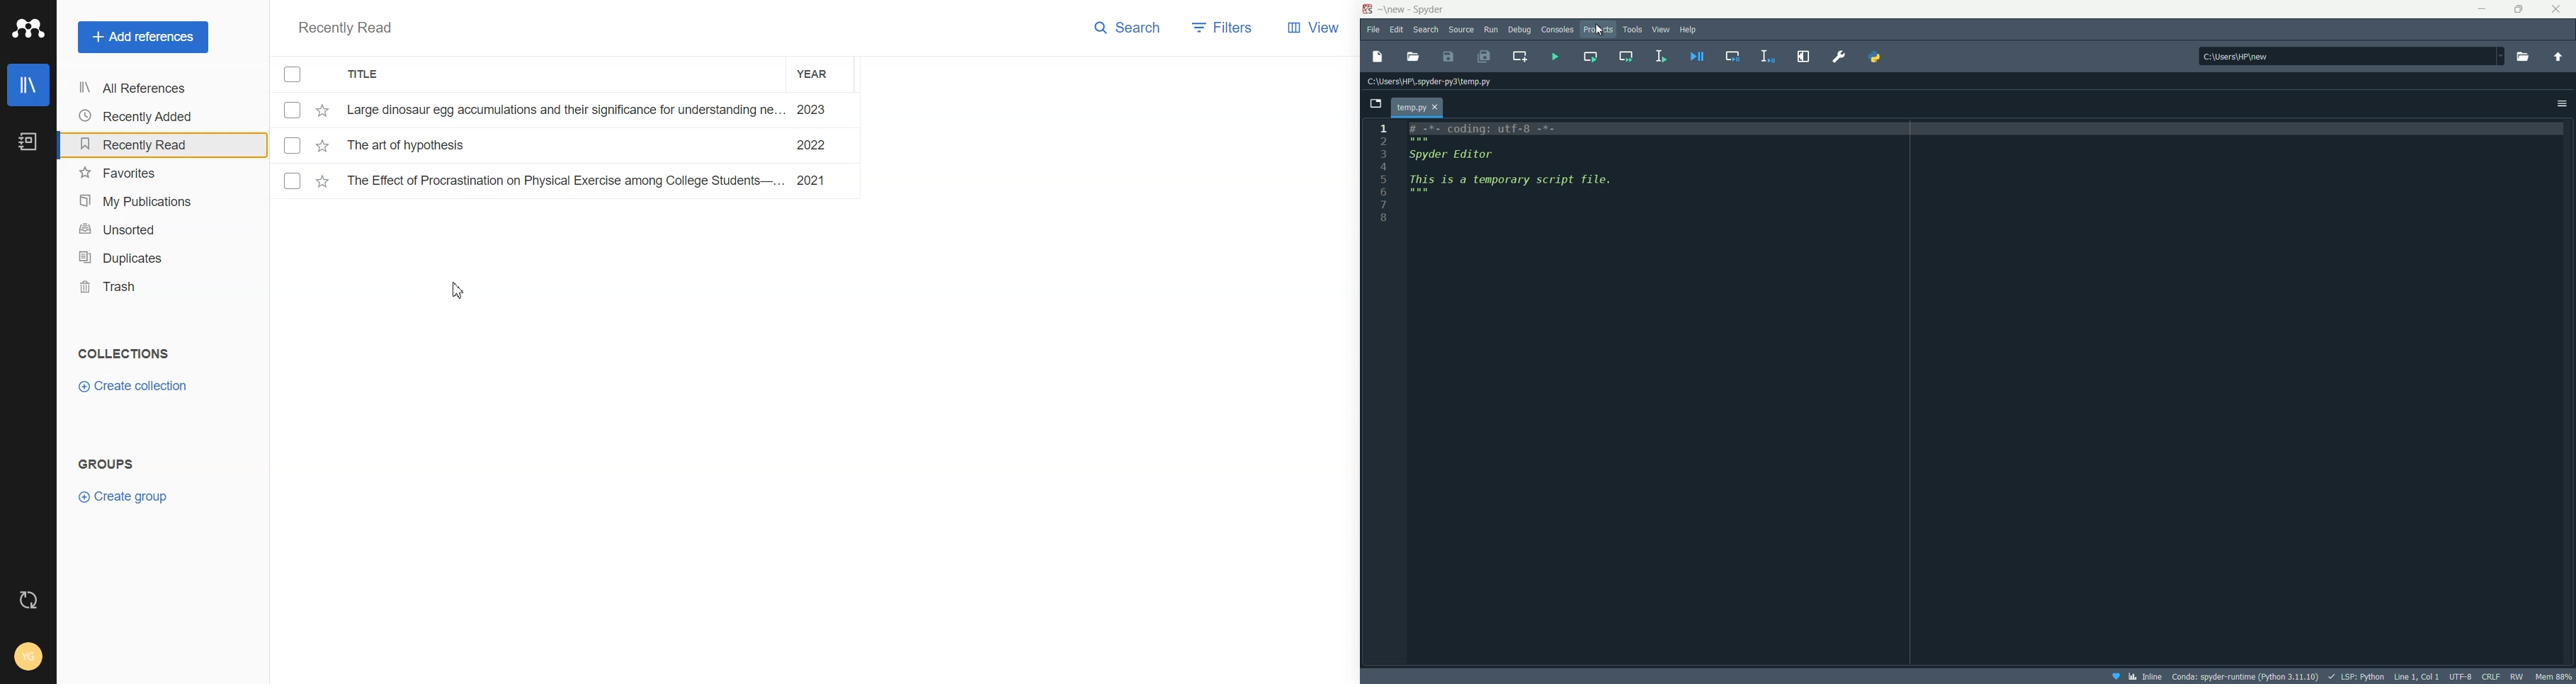 Image resolution: width=2576 pixels, height=700 pixels. I want to click on App icon, so click(1369, 10).